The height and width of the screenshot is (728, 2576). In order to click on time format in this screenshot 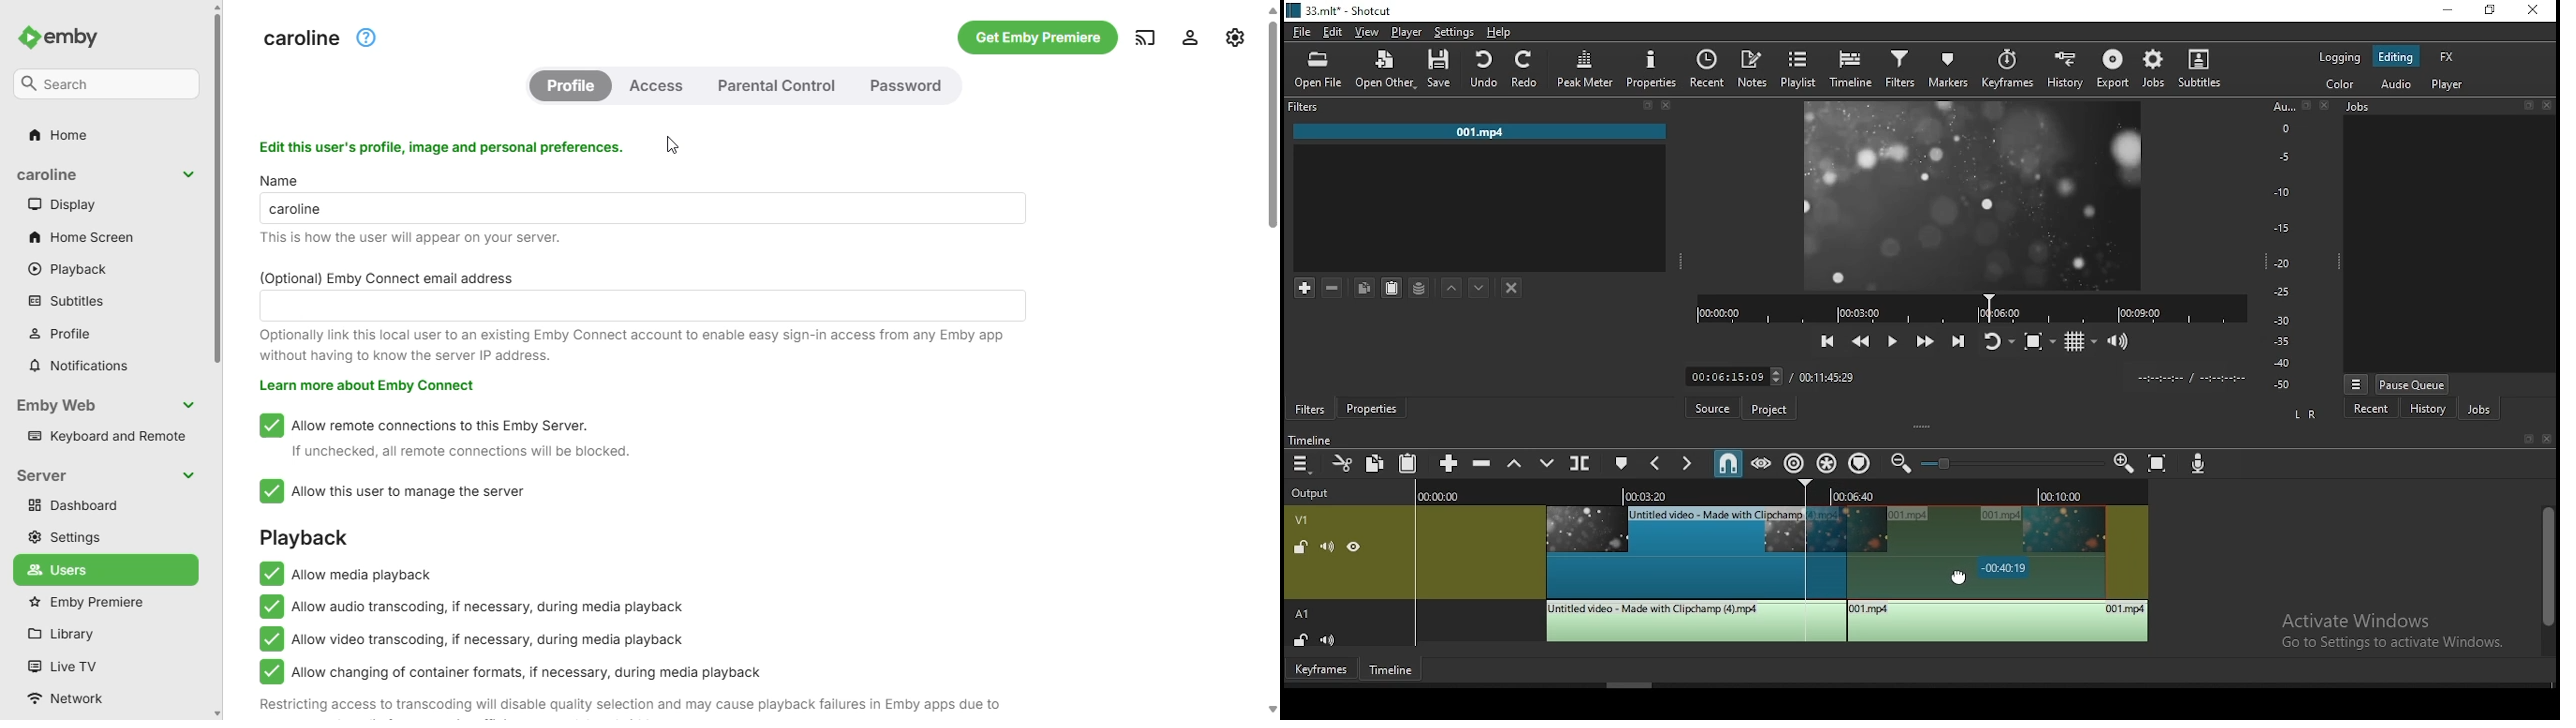, I will do `click(2187, 378)`.